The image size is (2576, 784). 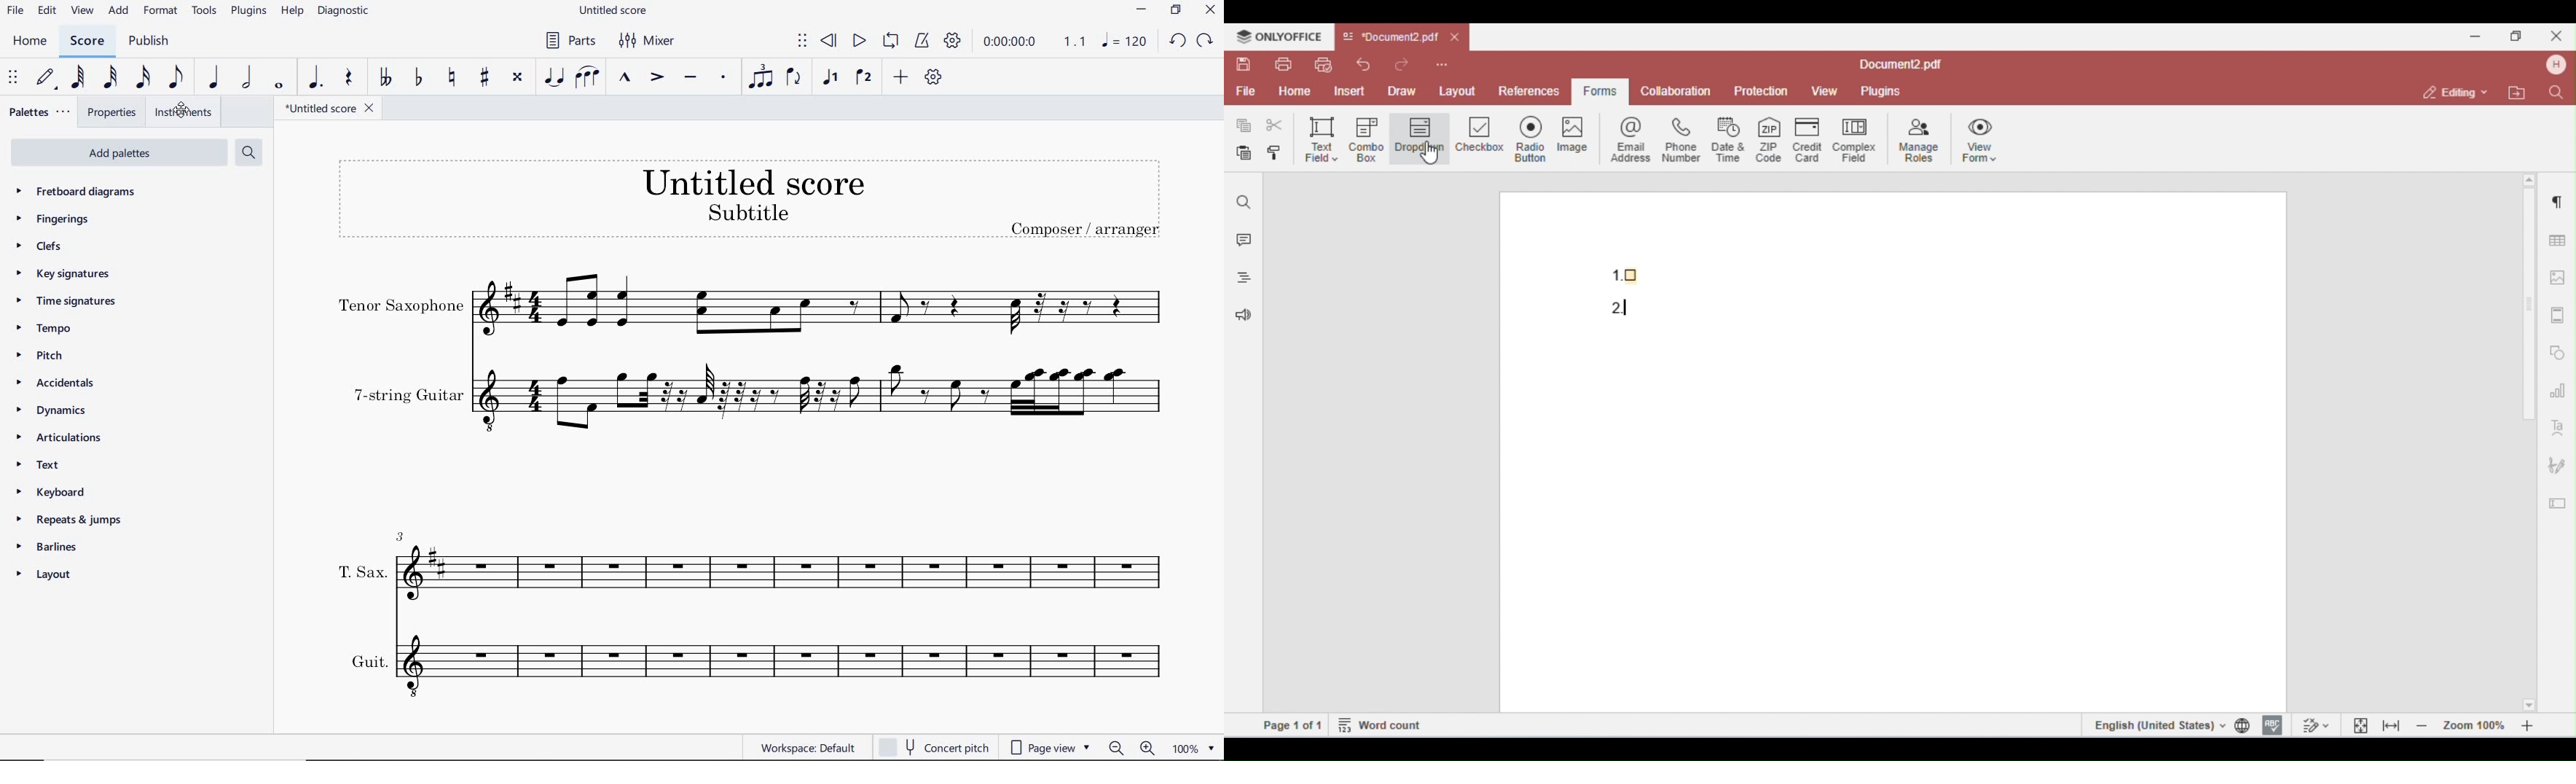 I want to click on ADD, so click(x=119, y=12).